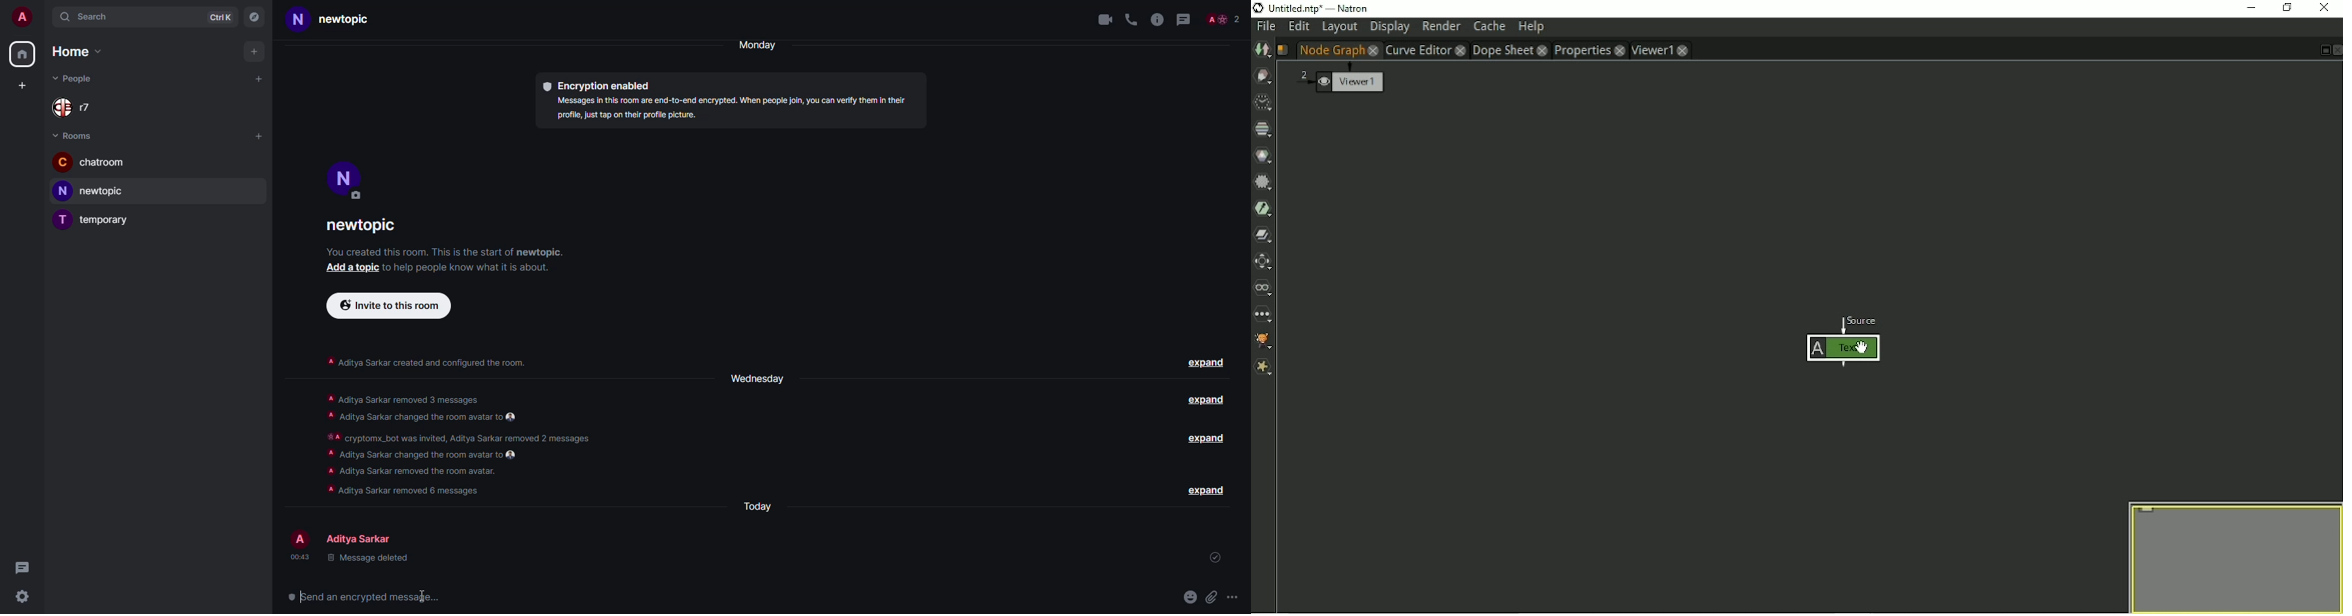  What do you see at coordinates (1214, 596) in the screenshot?
I see `attach` at bounding box center [1214, 596].